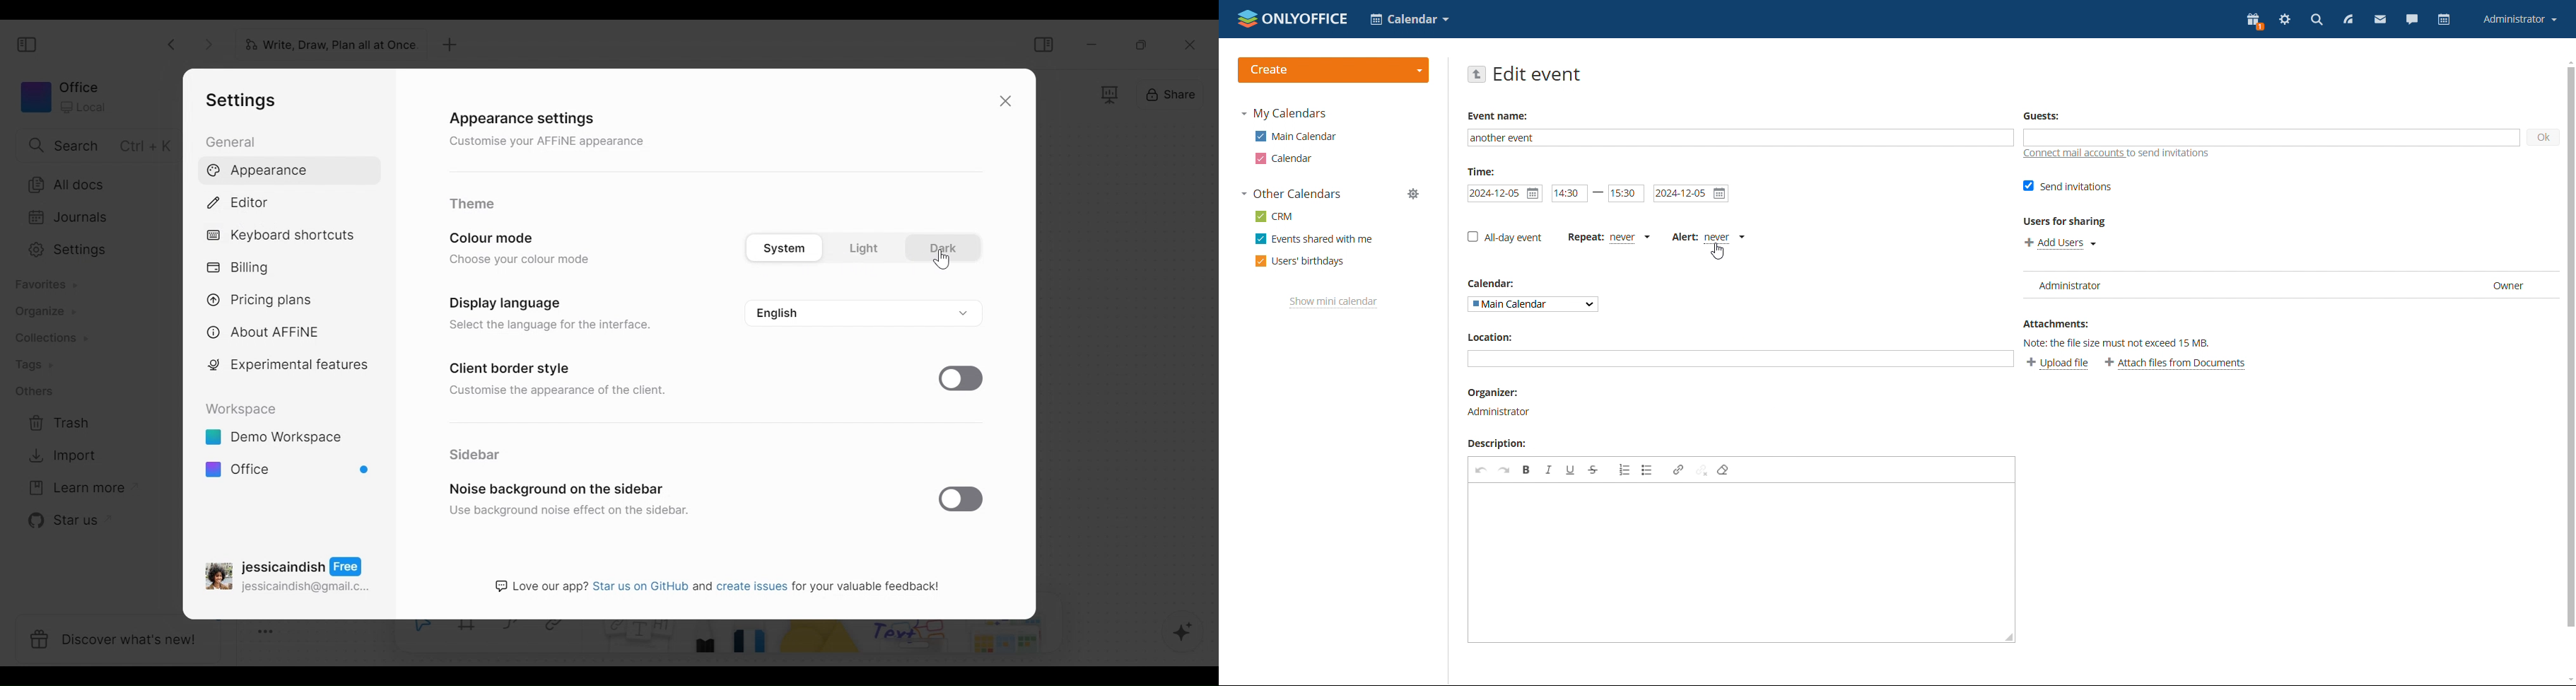 Image resolution: width=2576 pixels, height=700 pixels. What do you see at coordinates (64, 218) in the screenshot?
I see `Journal` at bounding box center [64, 218].